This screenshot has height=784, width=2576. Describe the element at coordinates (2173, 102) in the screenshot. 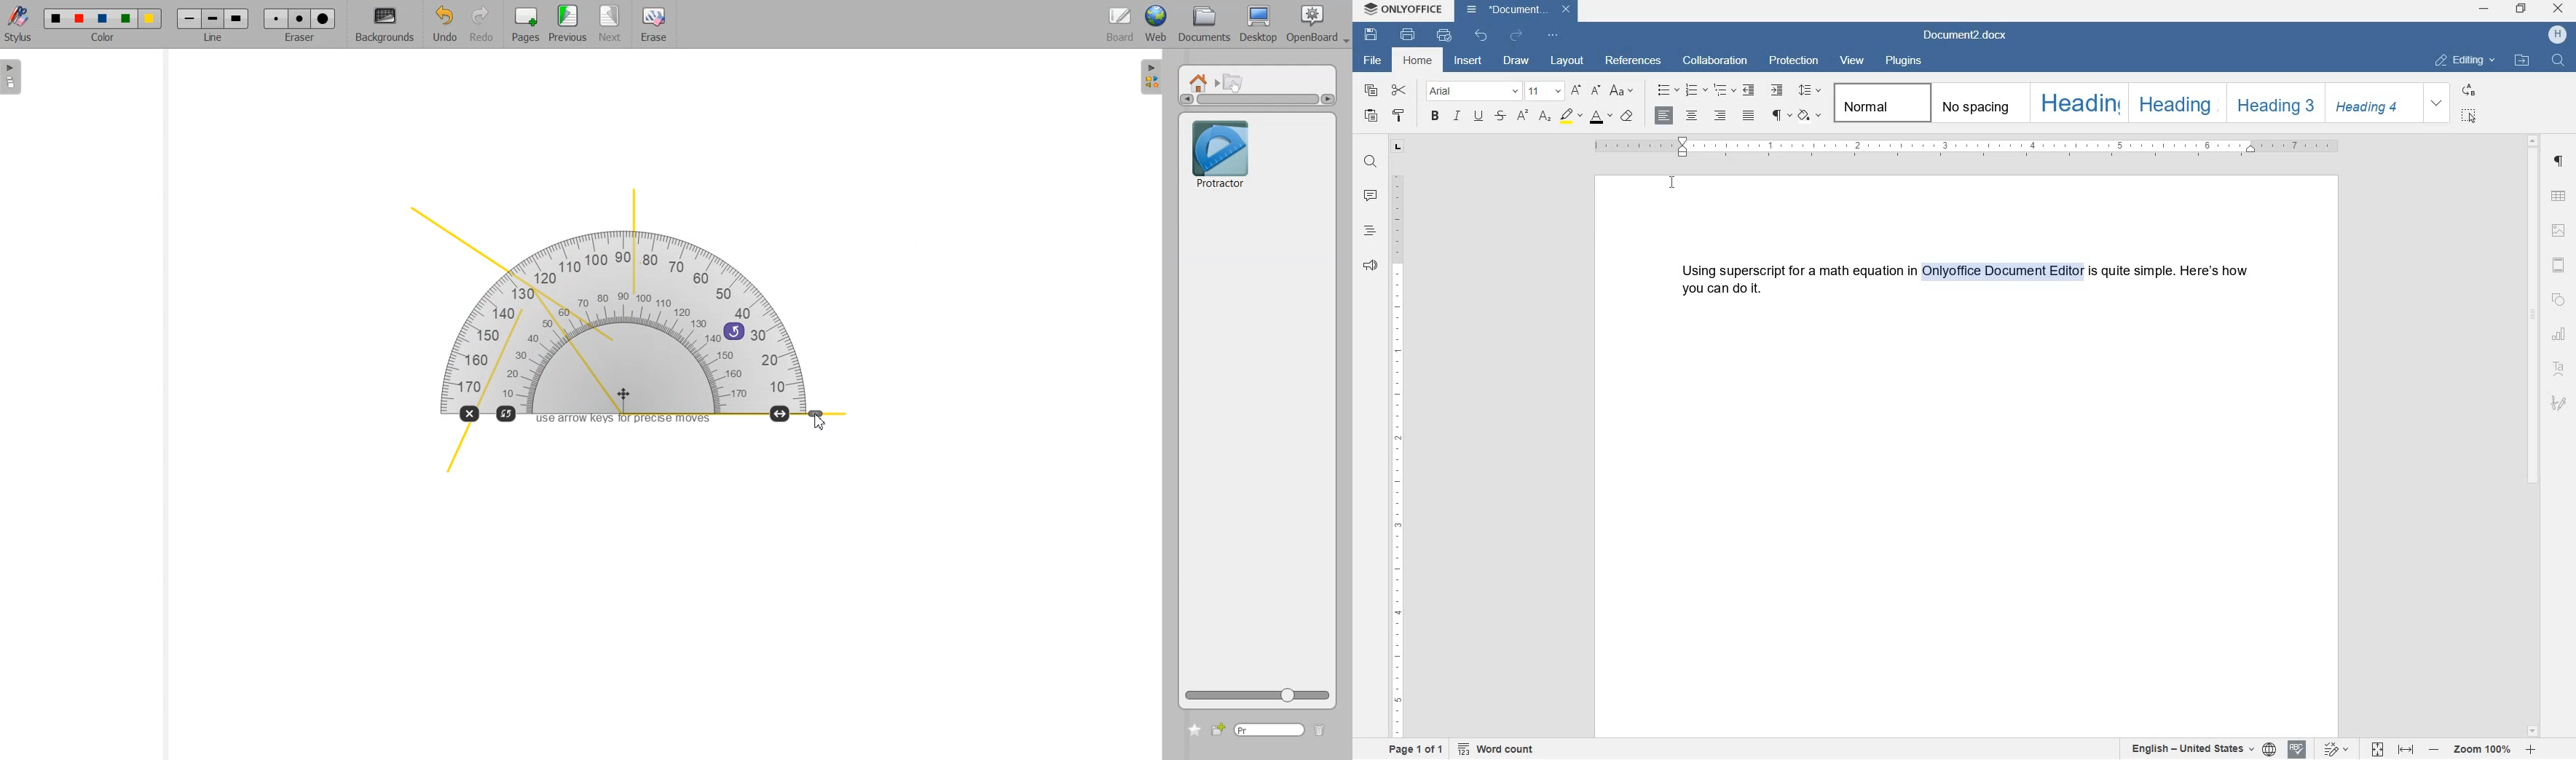

I see `HEADING 2` at that location.